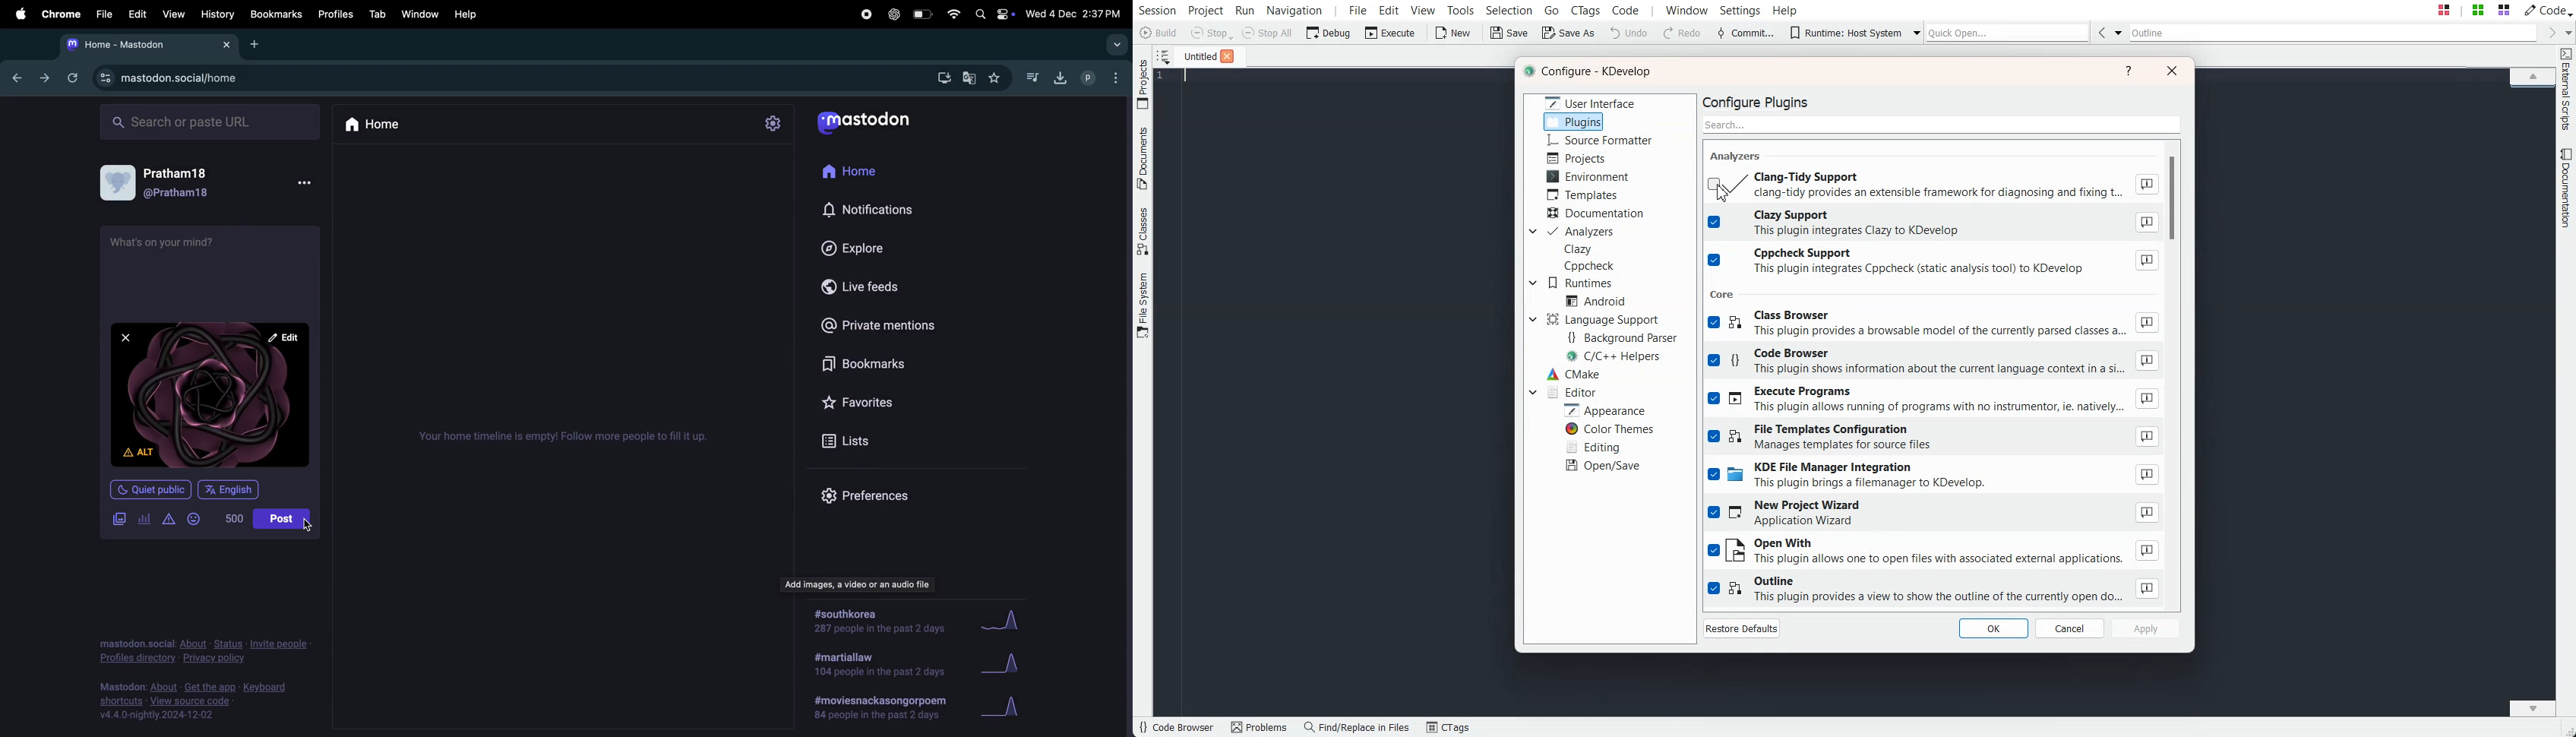 This screenshot has width=2576, height=756. What do you see at coordinates (1143, 231) in the screenshot?
I see `Classes` at bounding box center [1143, 231].